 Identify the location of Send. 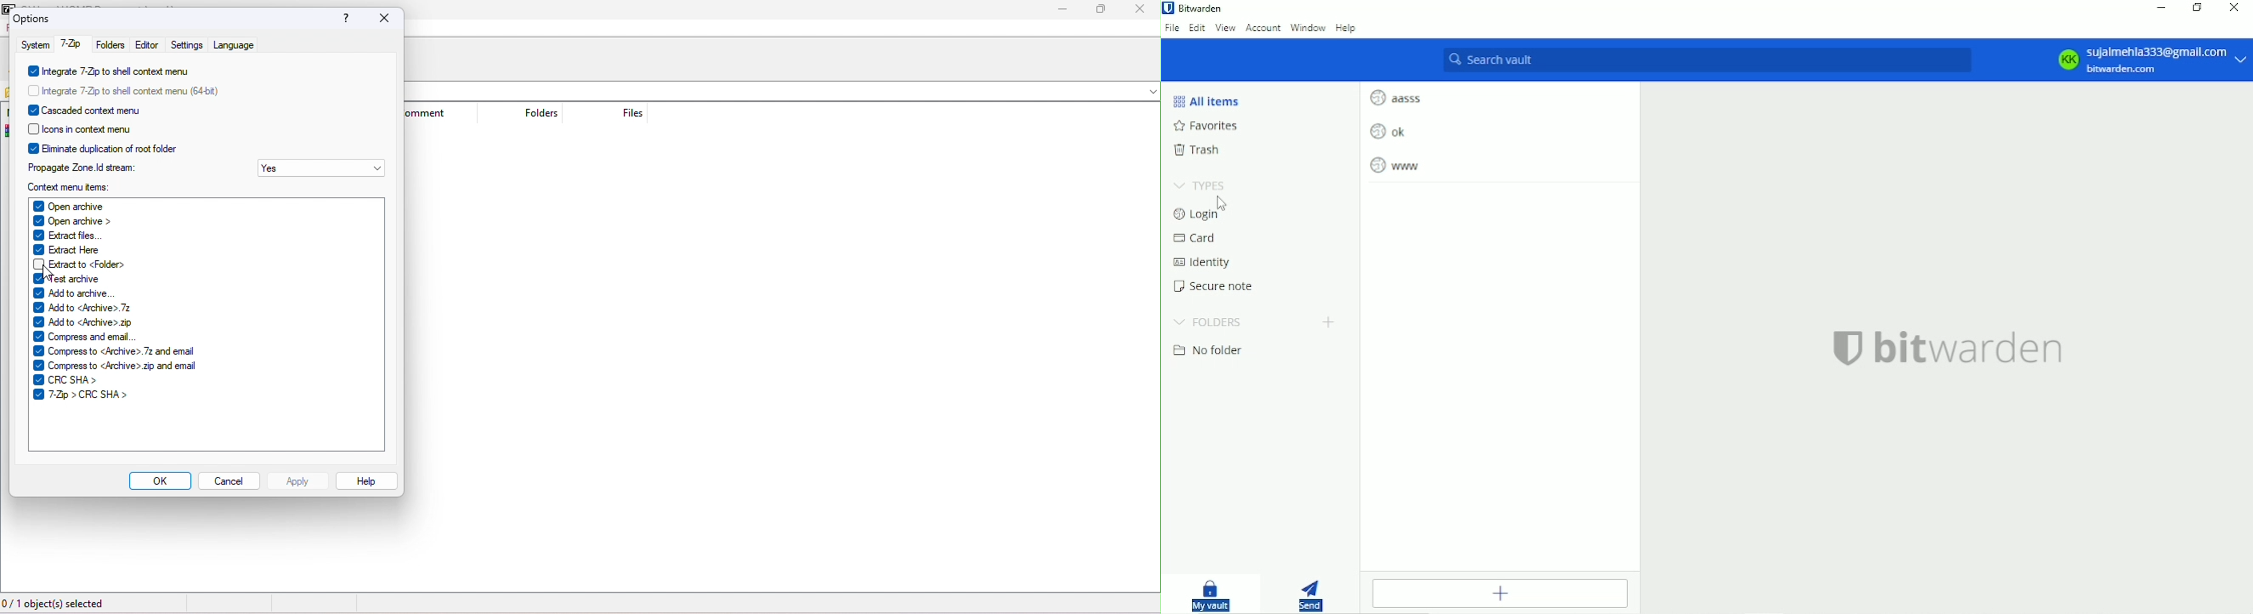
(1313, 592).